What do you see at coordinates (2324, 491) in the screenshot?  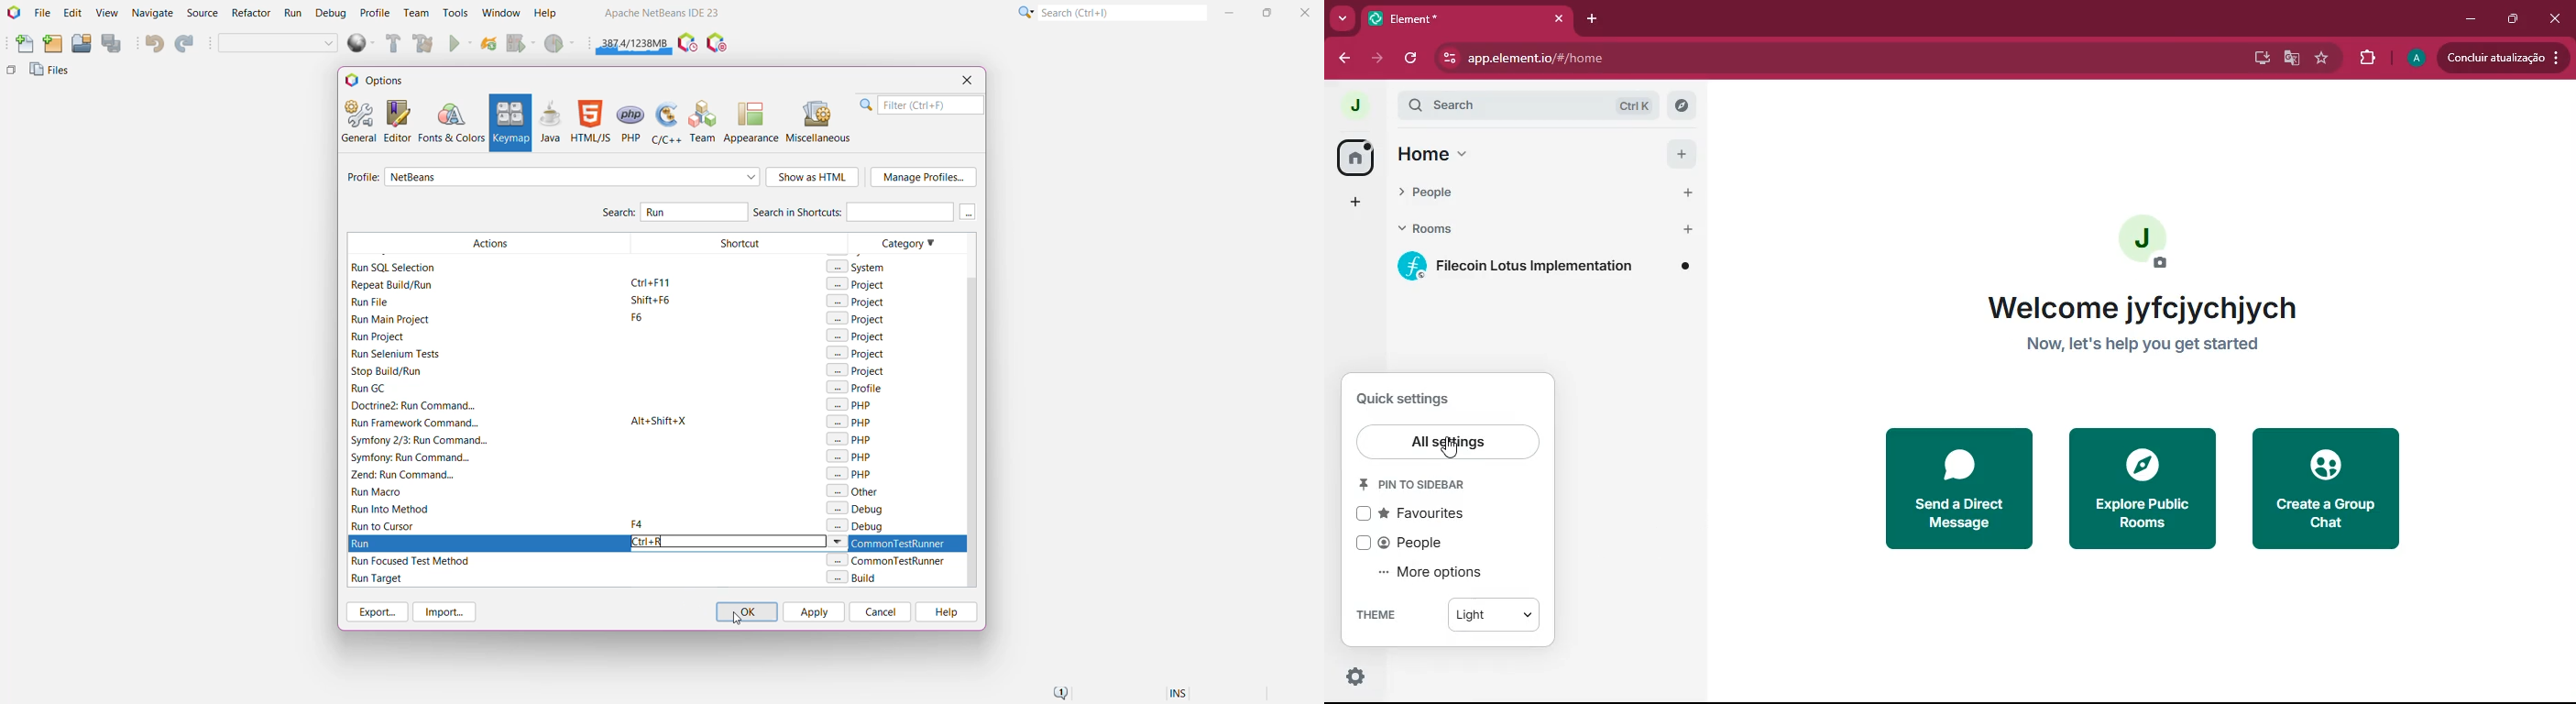 I see `create a group chat` at bounding box center [2324, 491].